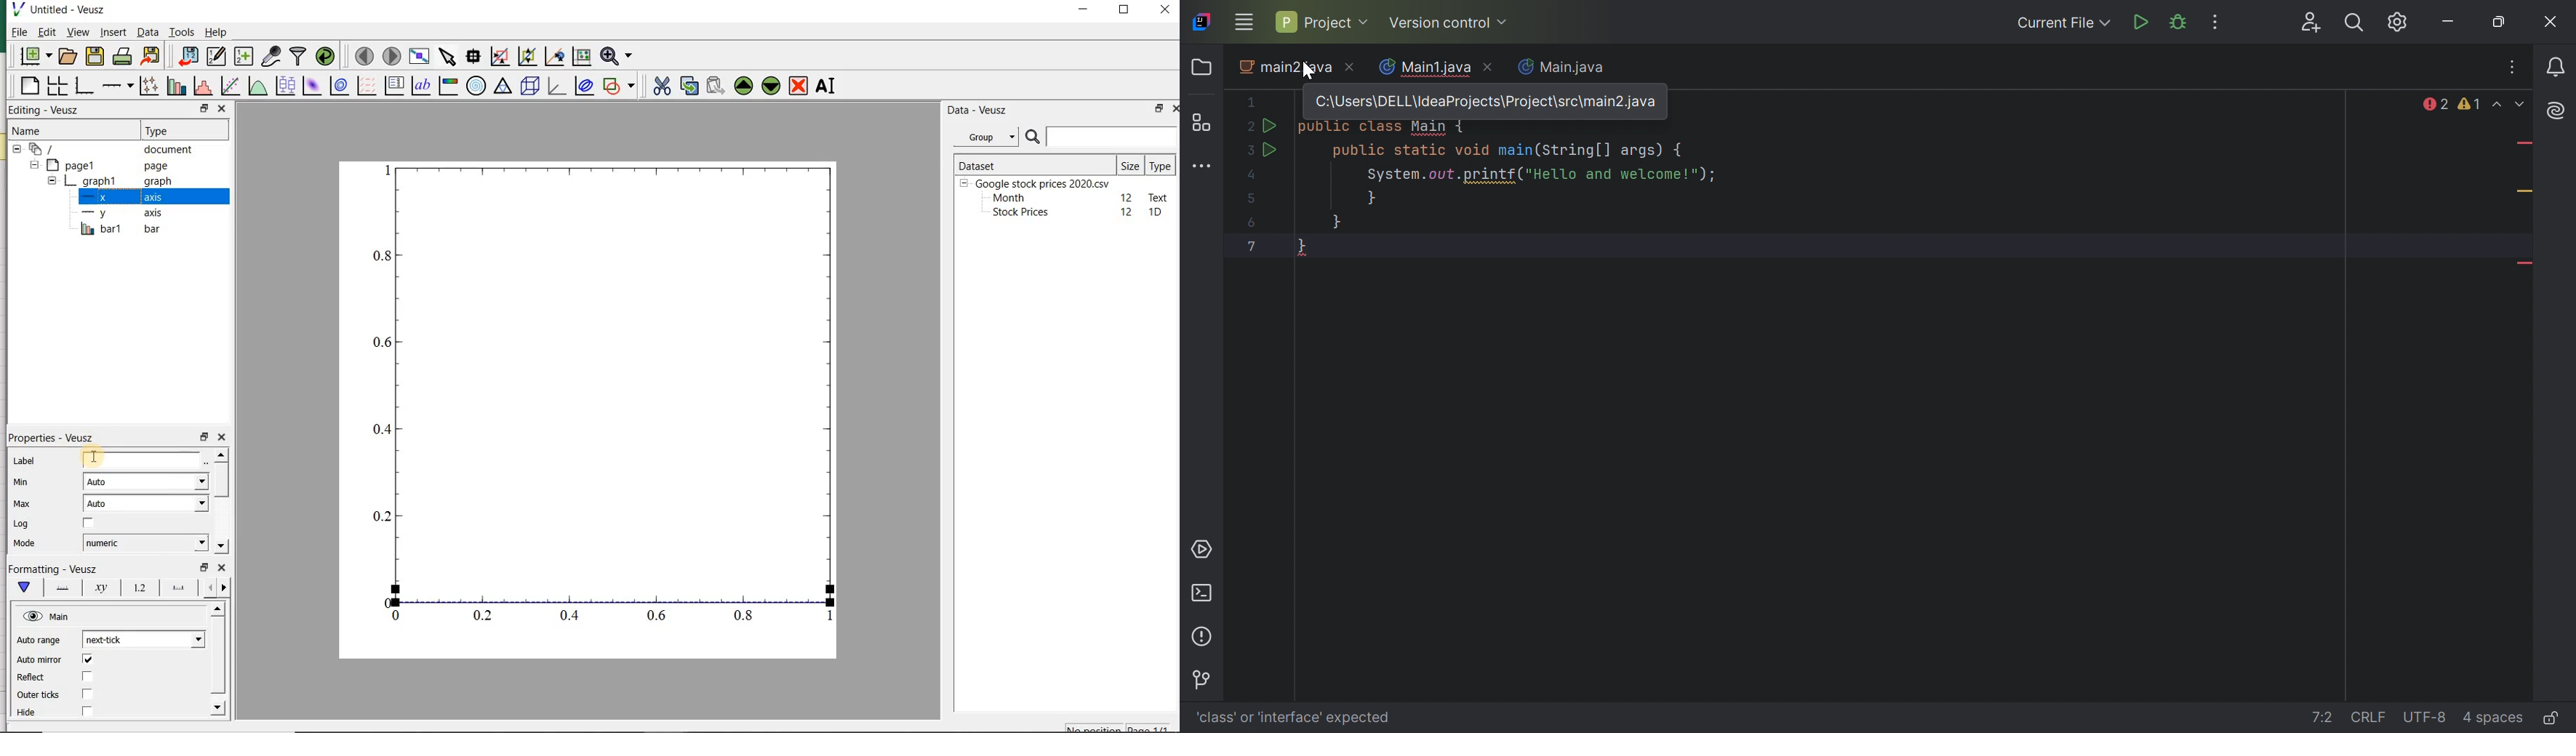  I want to click on remove the selected widget, so click(799, 86).